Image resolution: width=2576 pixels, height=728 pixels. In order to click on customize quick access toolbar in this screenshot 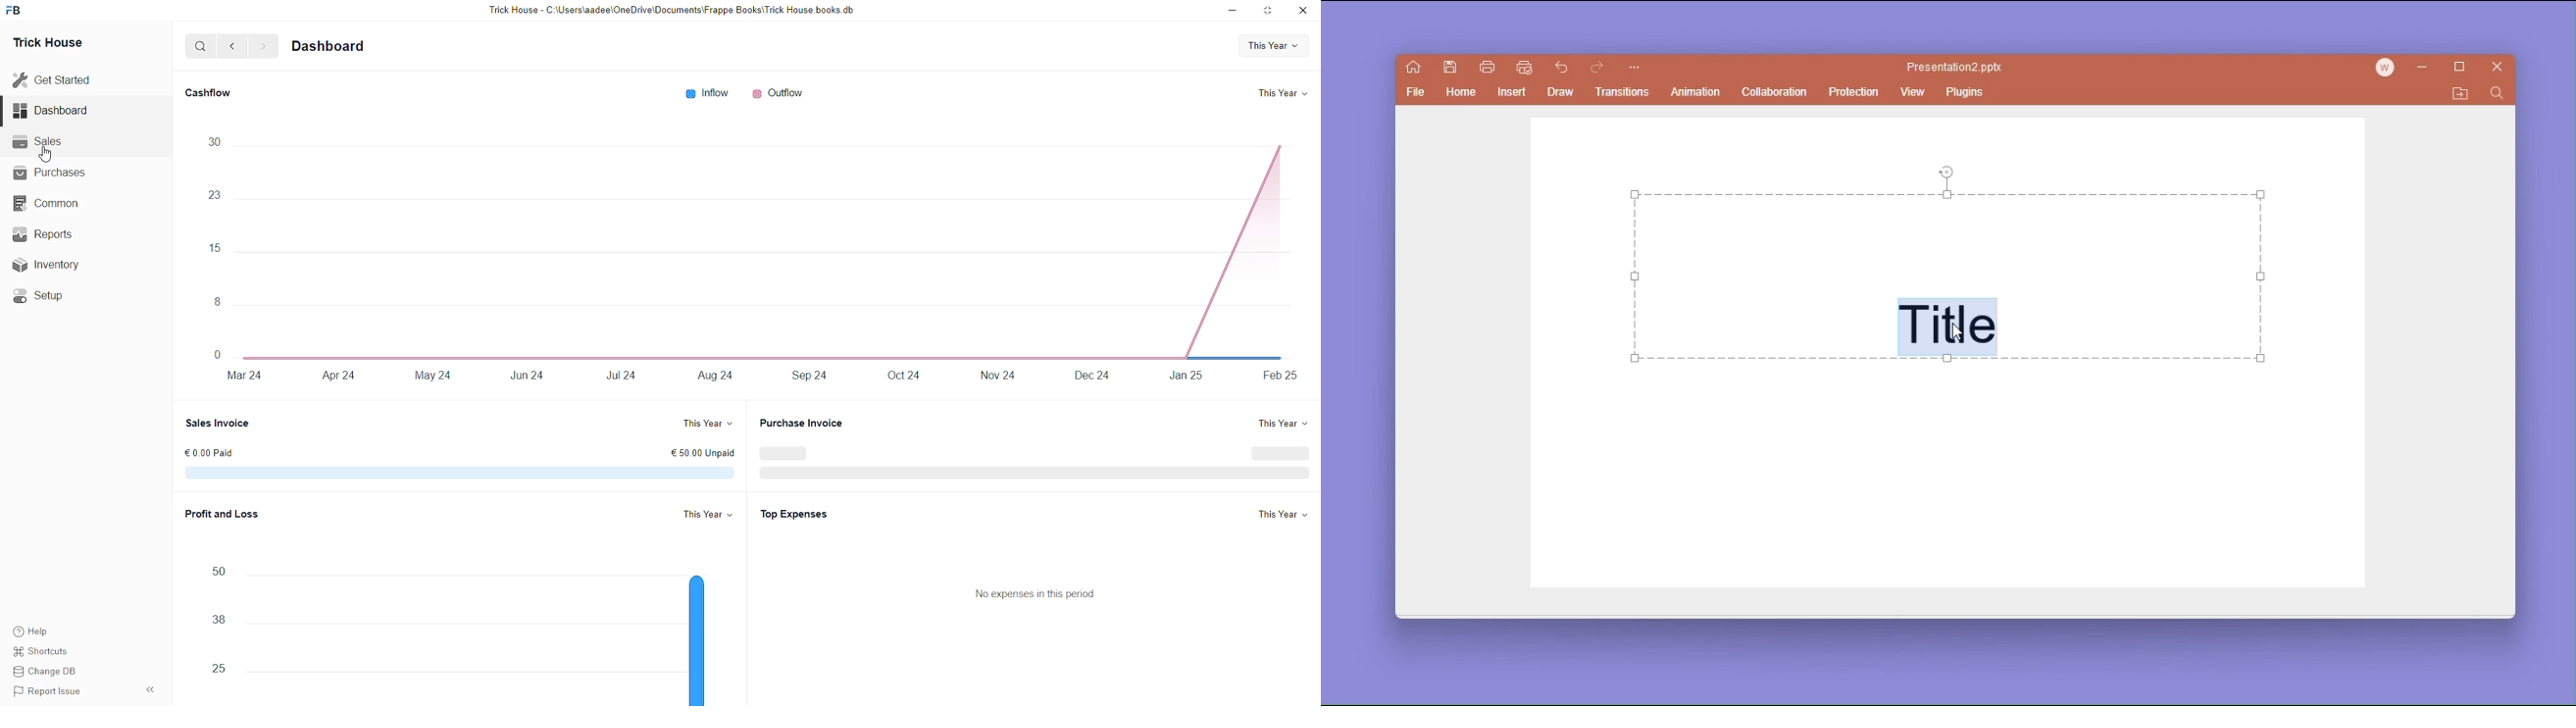, I will do `click(1634, 69)`.